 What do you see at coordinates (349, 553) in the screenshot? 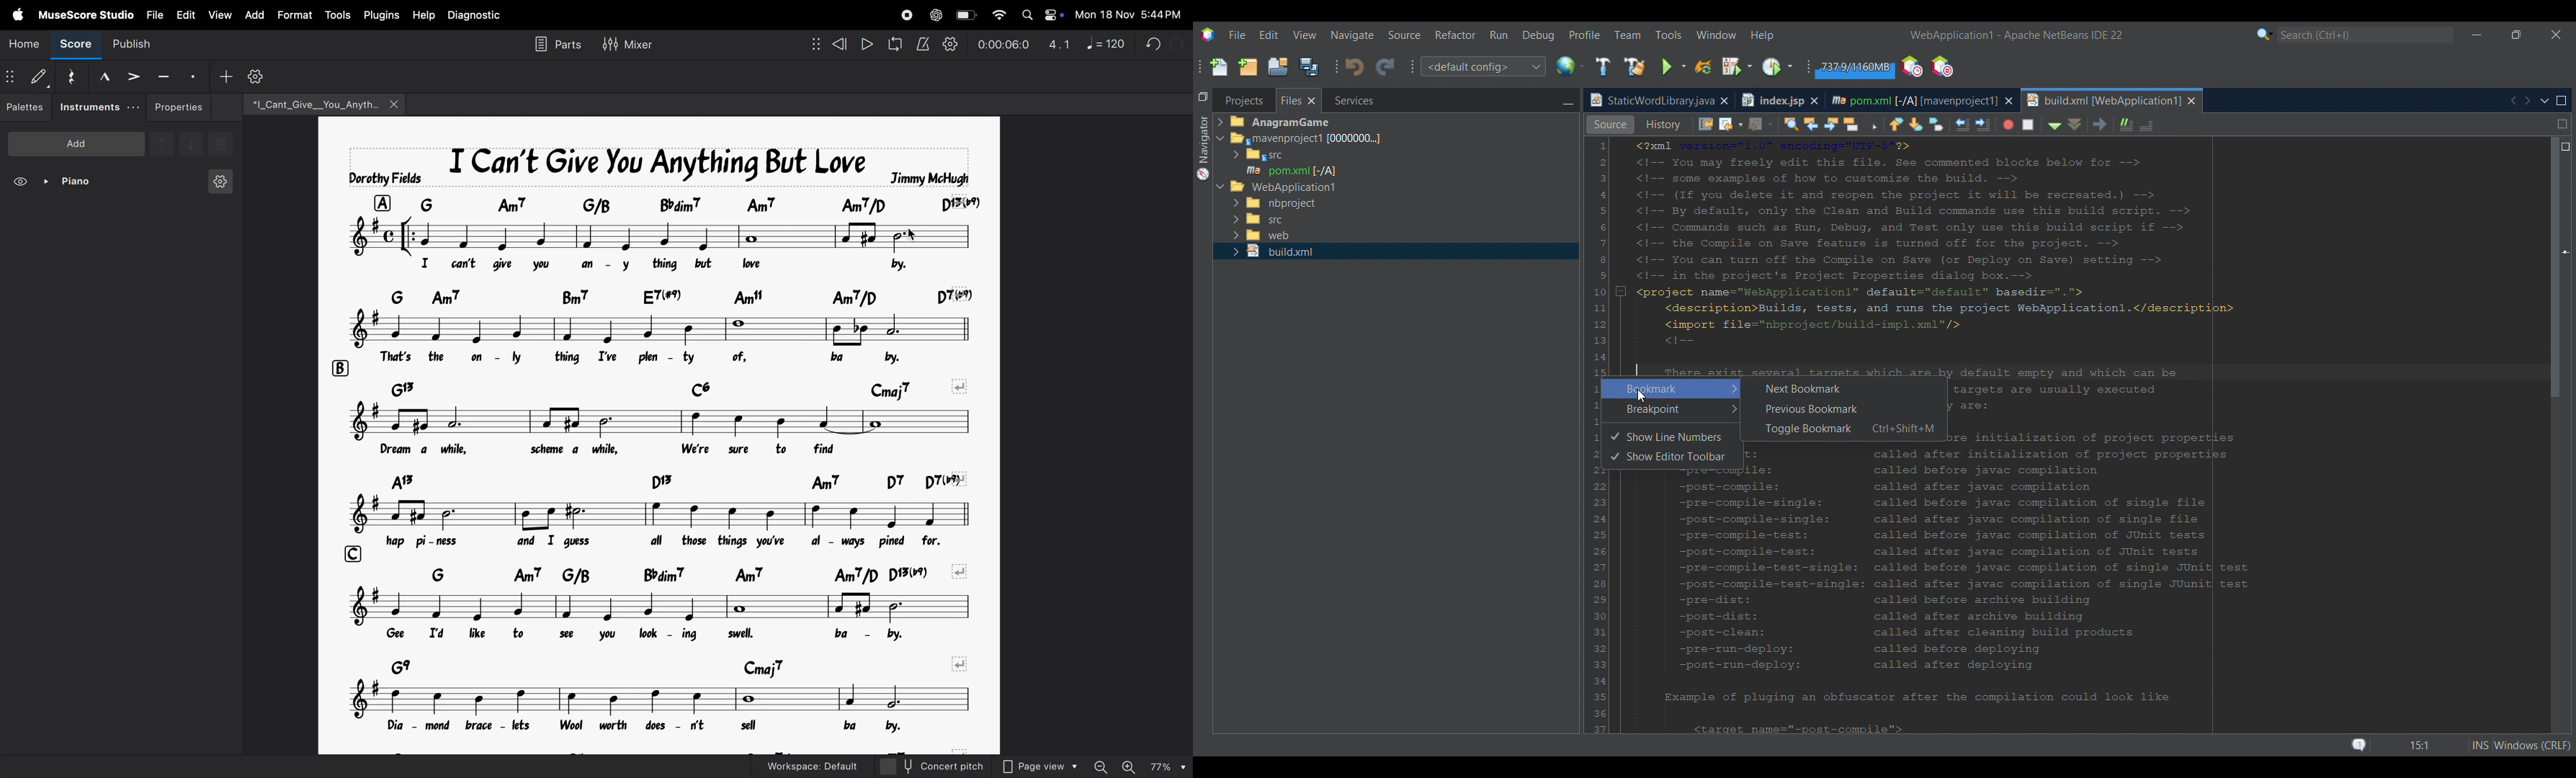
I see `row` at bounding box center [349, 553].